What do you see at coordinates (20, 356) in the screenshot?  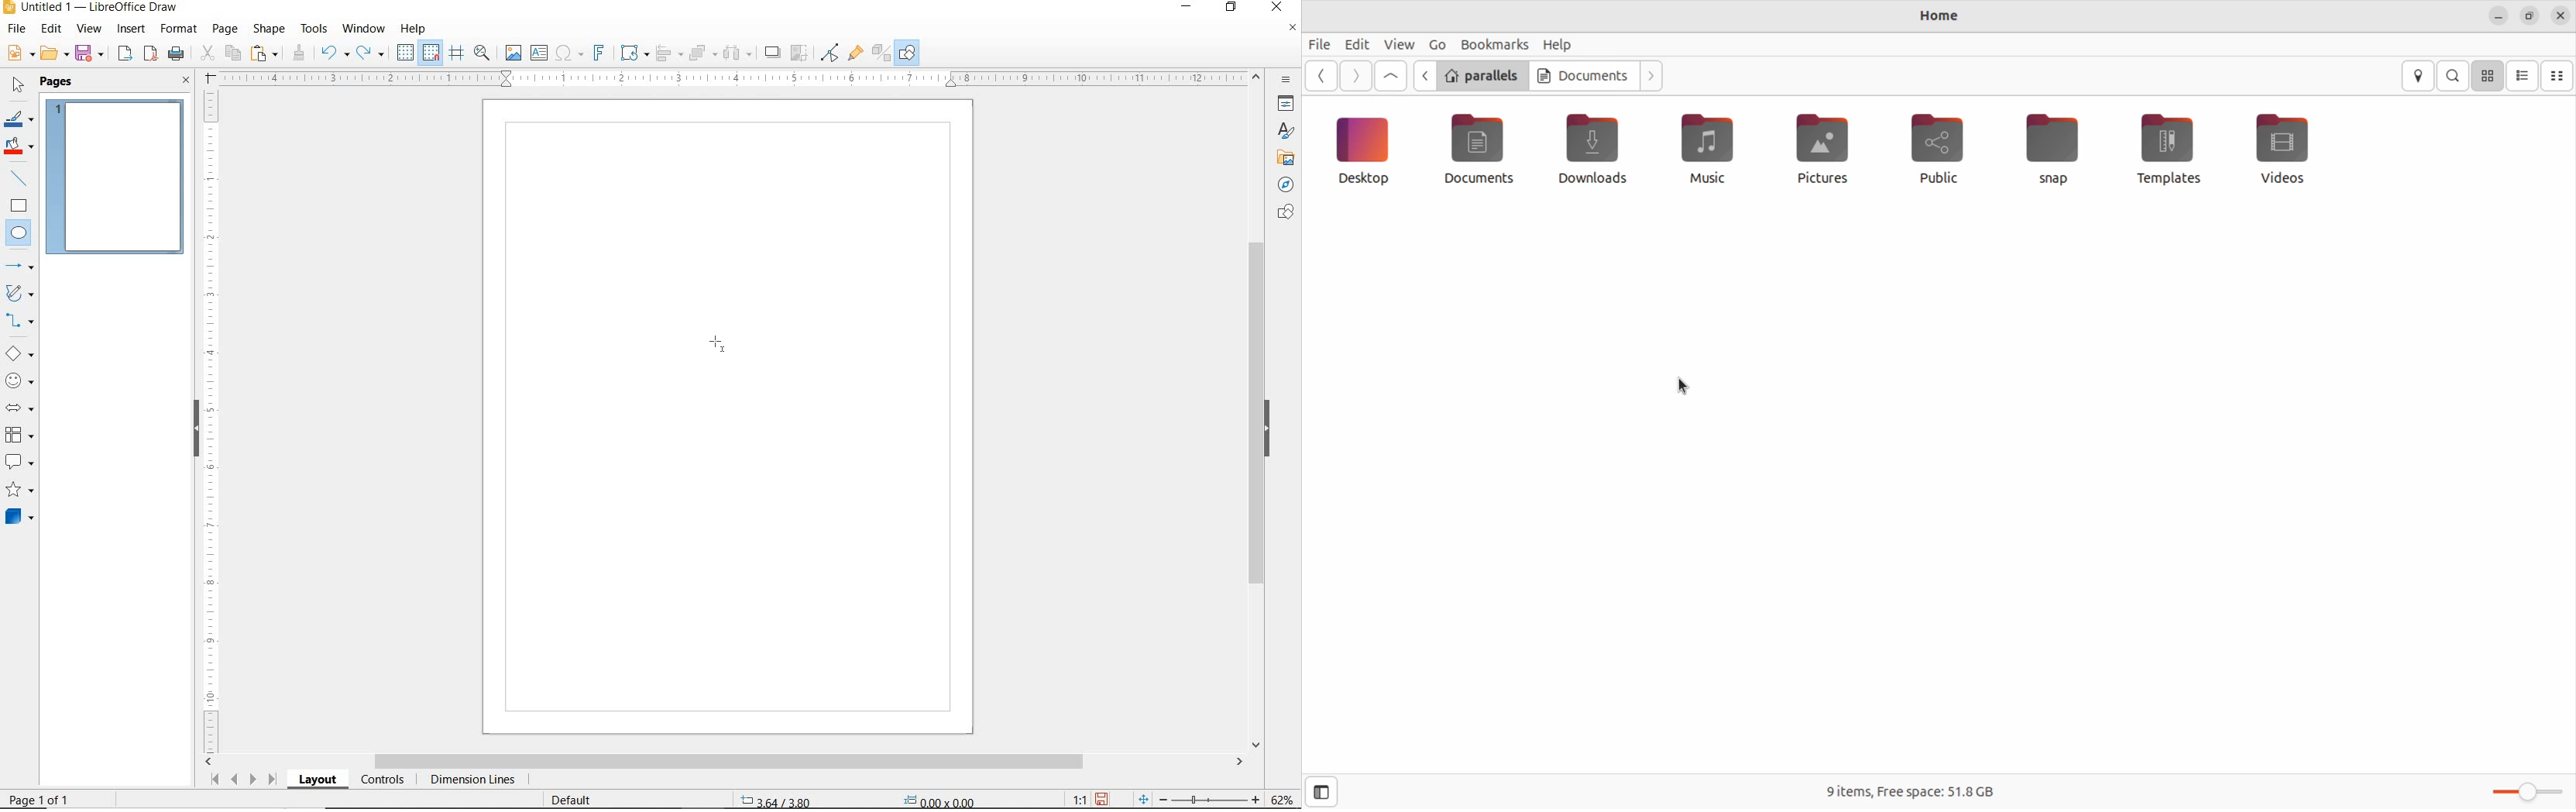 I see `BASIC SHAPES` at bounding box center [20, 356].